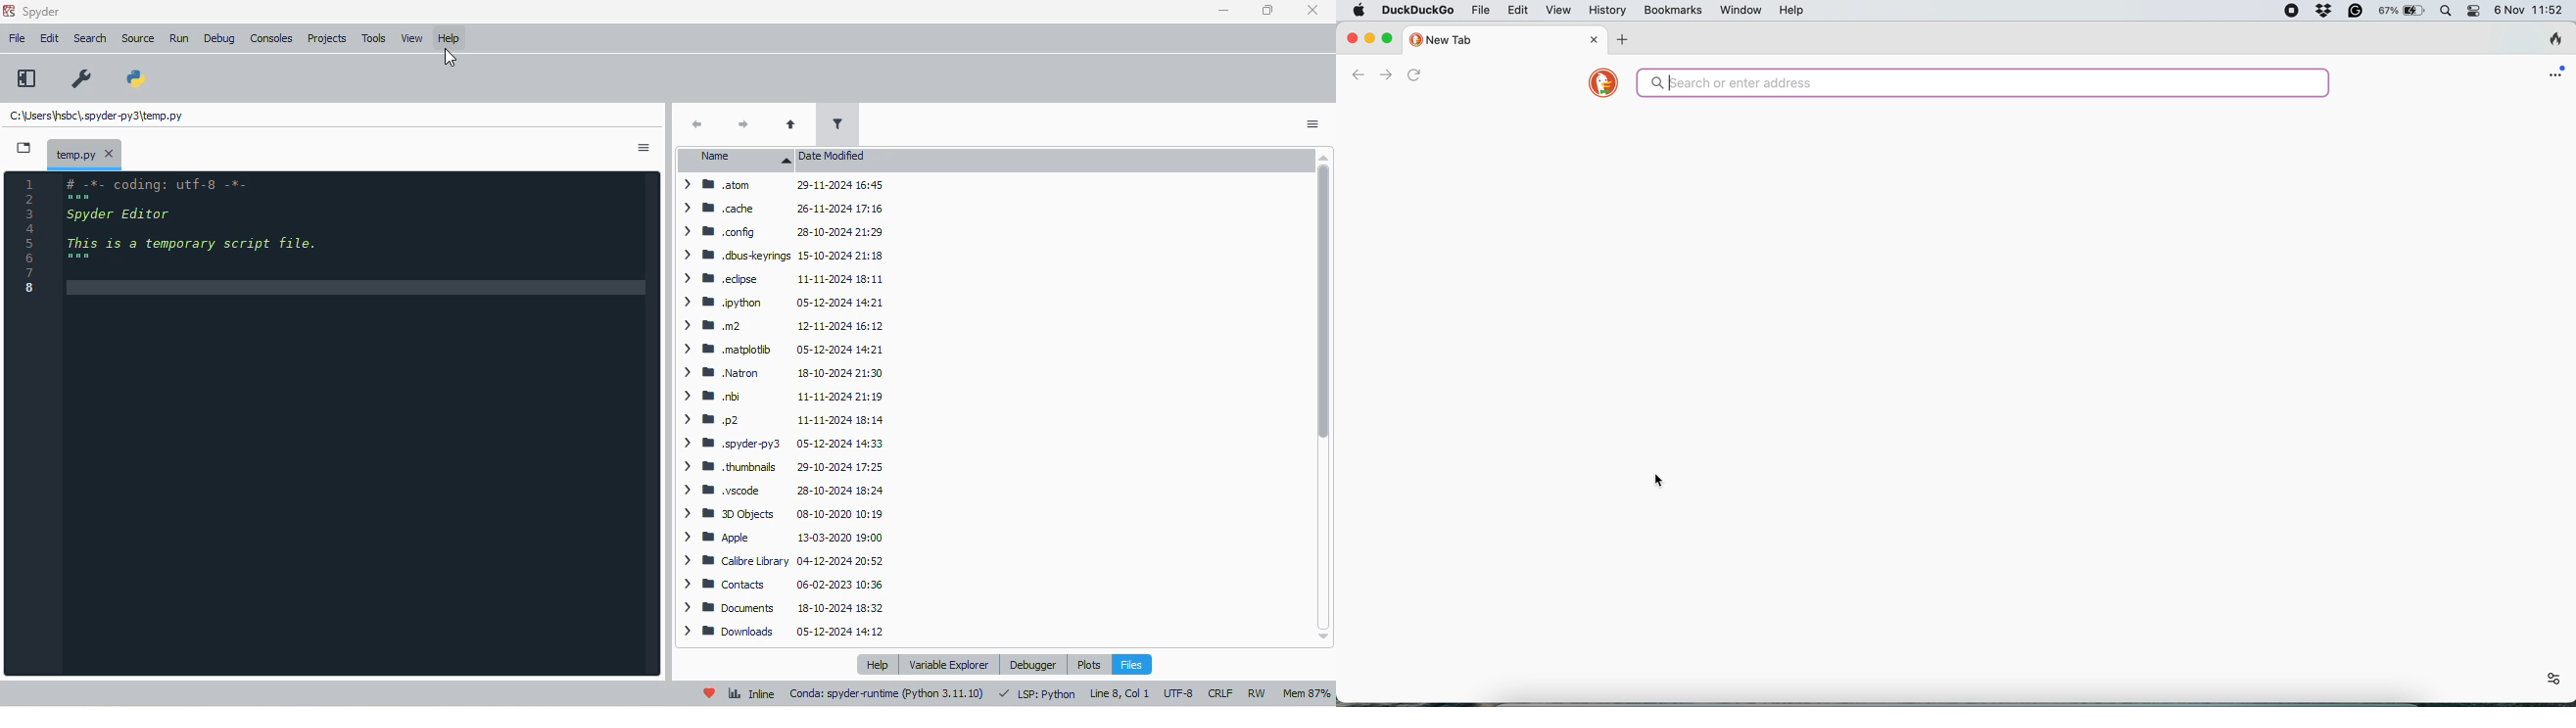  I want to click on options, so click(644, 148).